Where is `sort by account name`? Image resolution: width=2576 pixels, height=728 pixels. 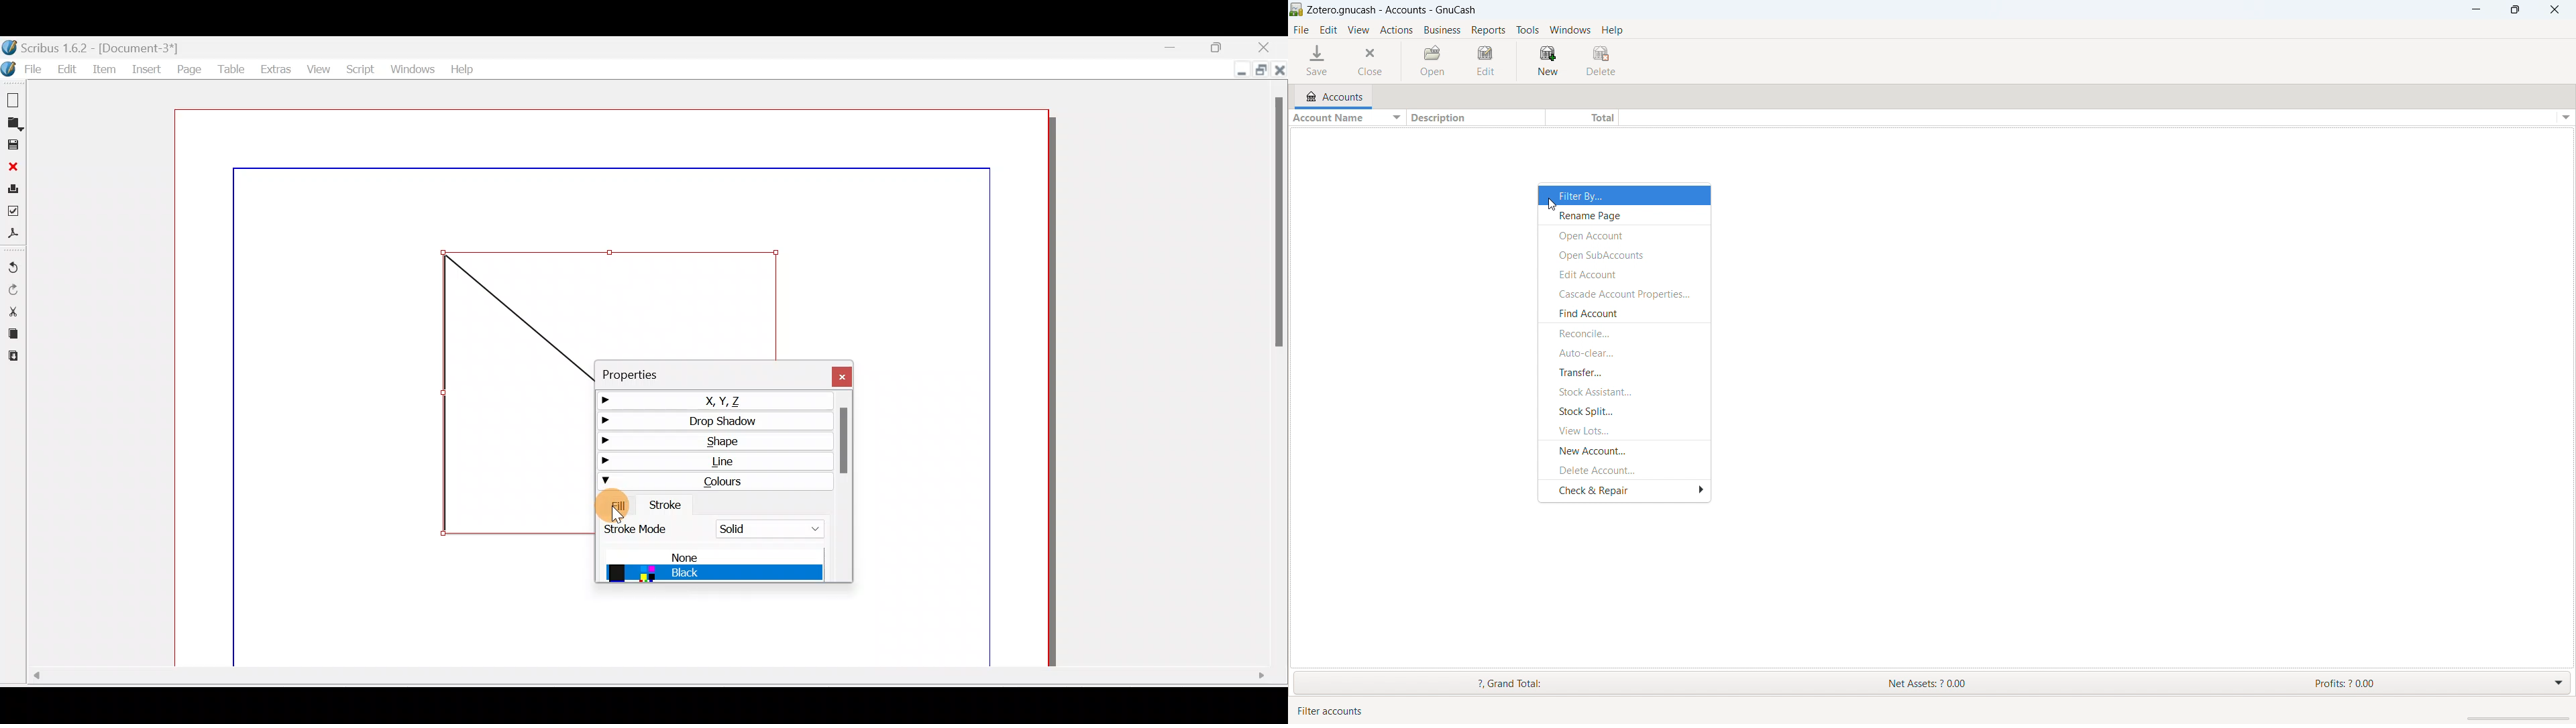 sort by account name is located at coordinates (1345, 119).